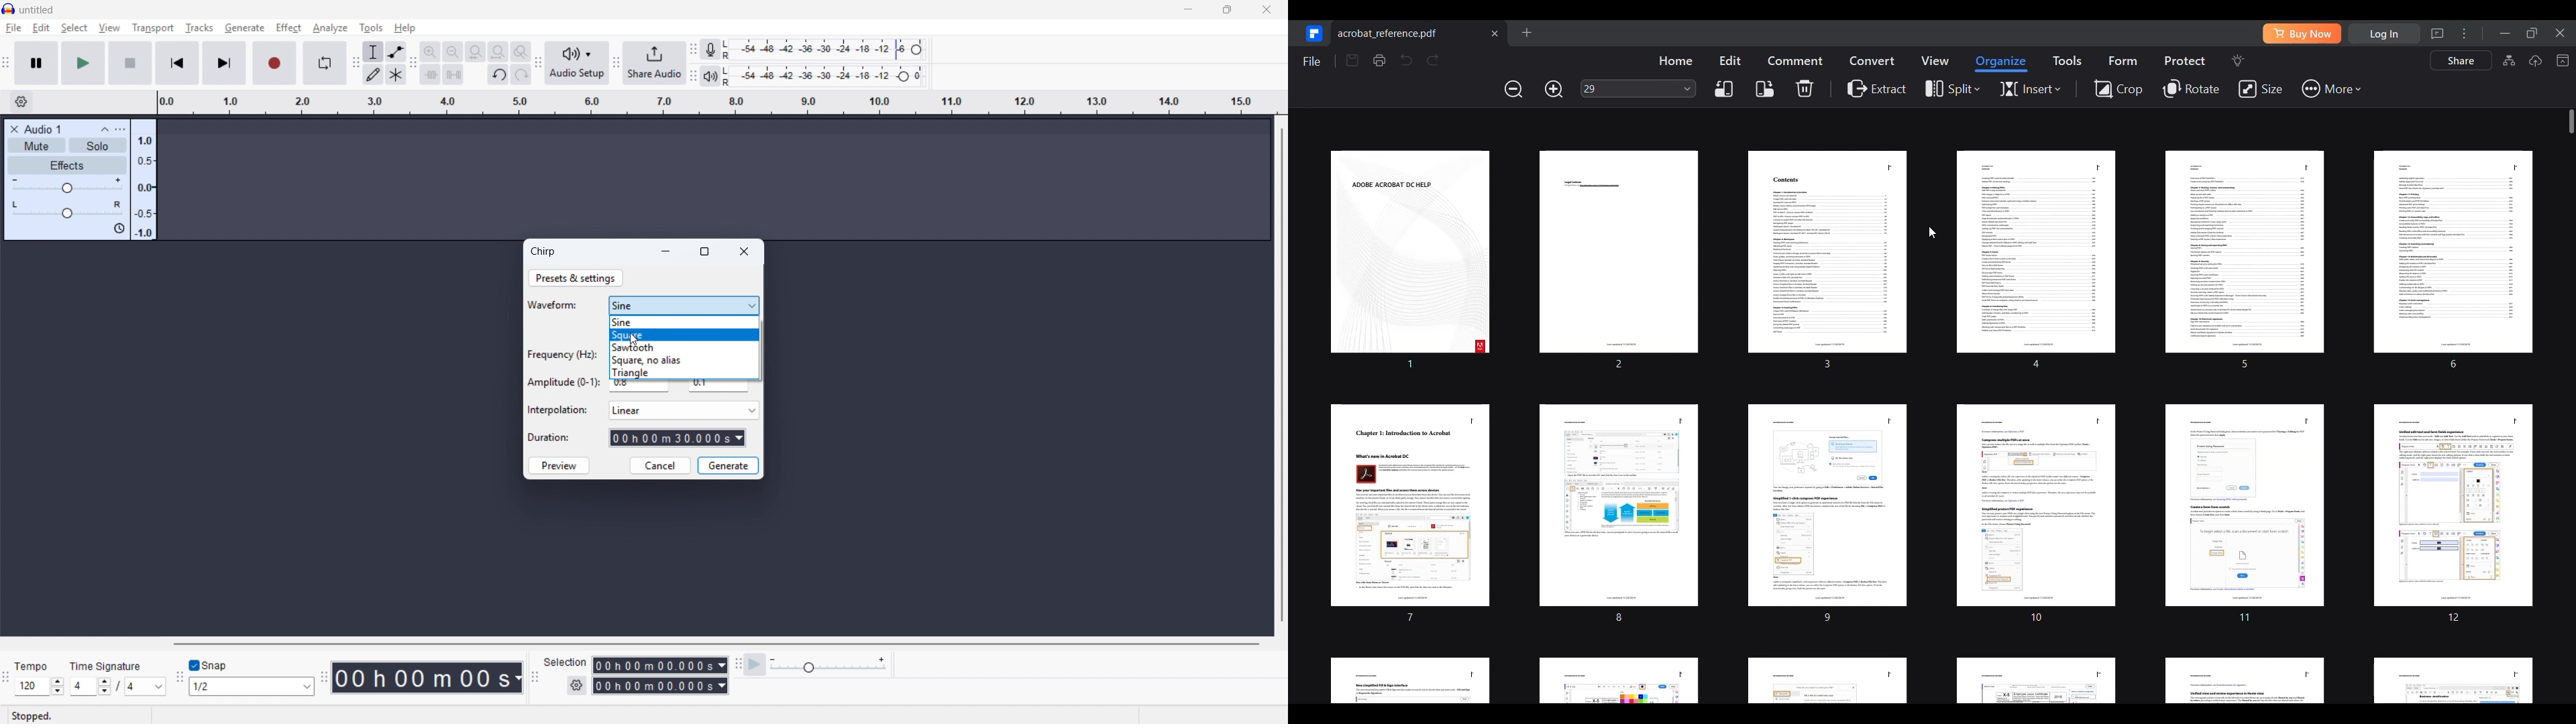  What do you see at coordinates (324, 678) in the screenshot?
I see `time toolbar ` at bounding box center [324, 678].